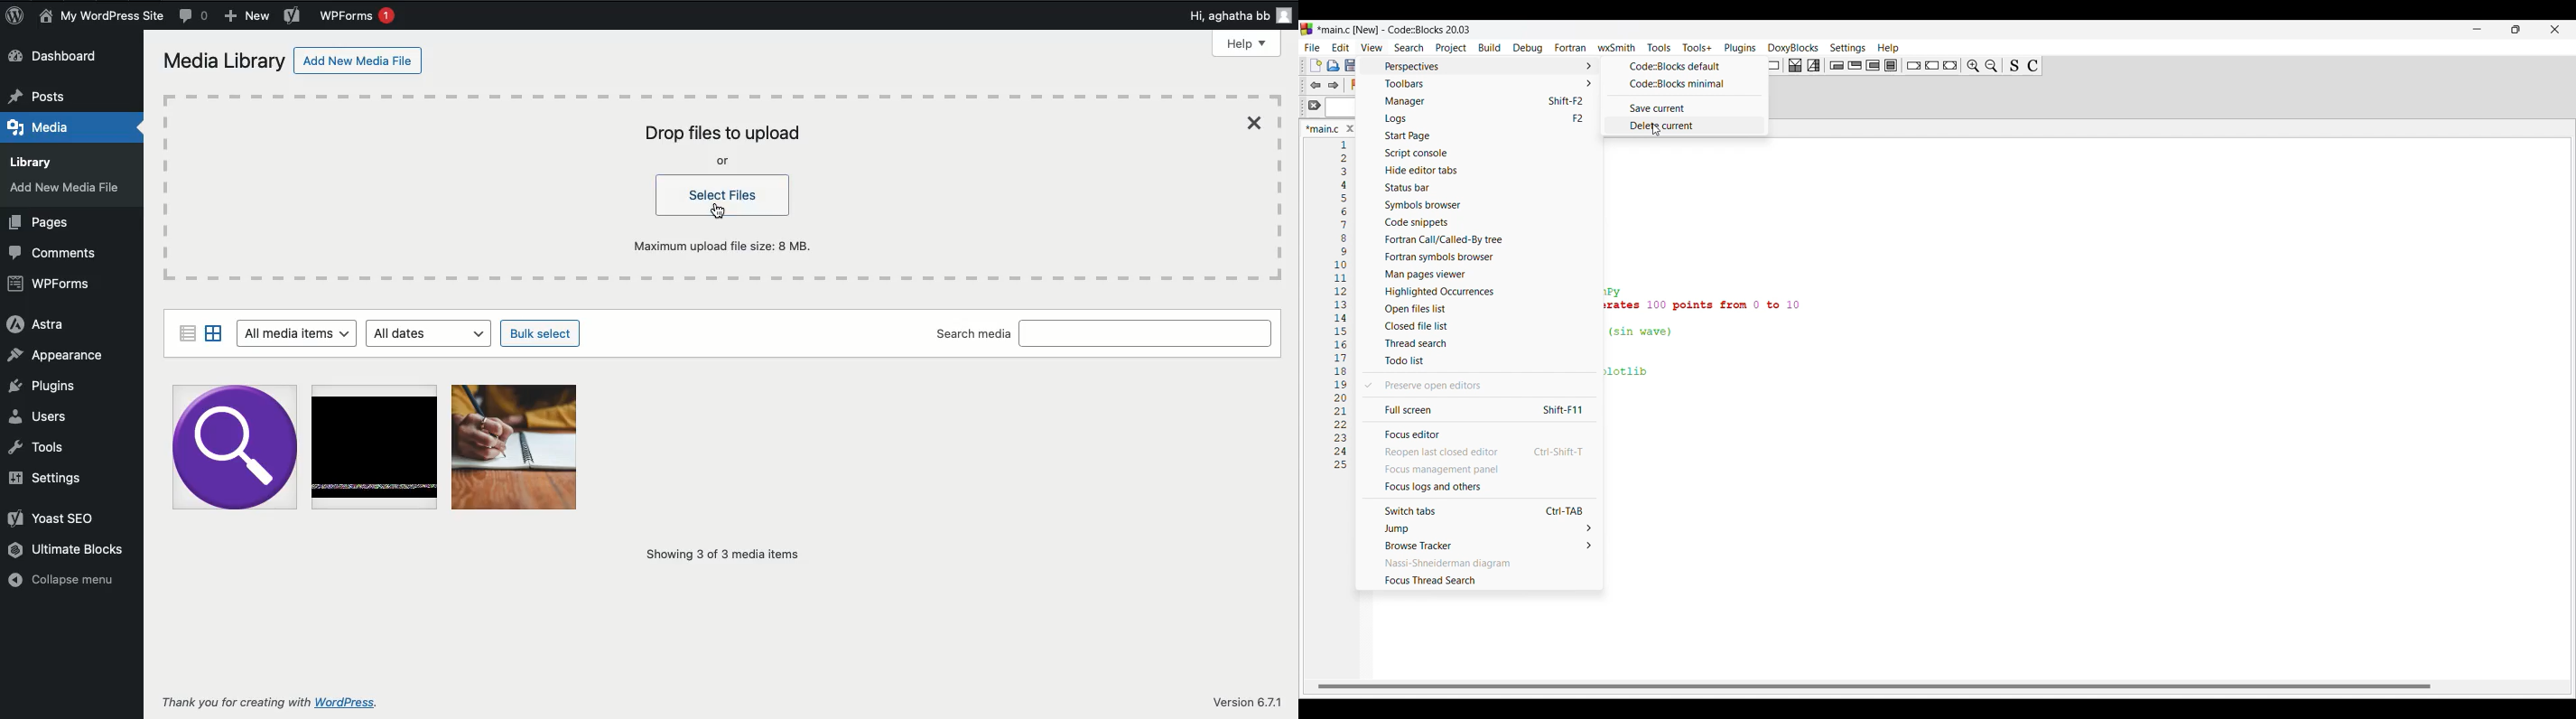 This screenshot has height=728, width=2576. Describe the element at coordinates (432, 333) in the screenshot. I see `All dates` at that location.